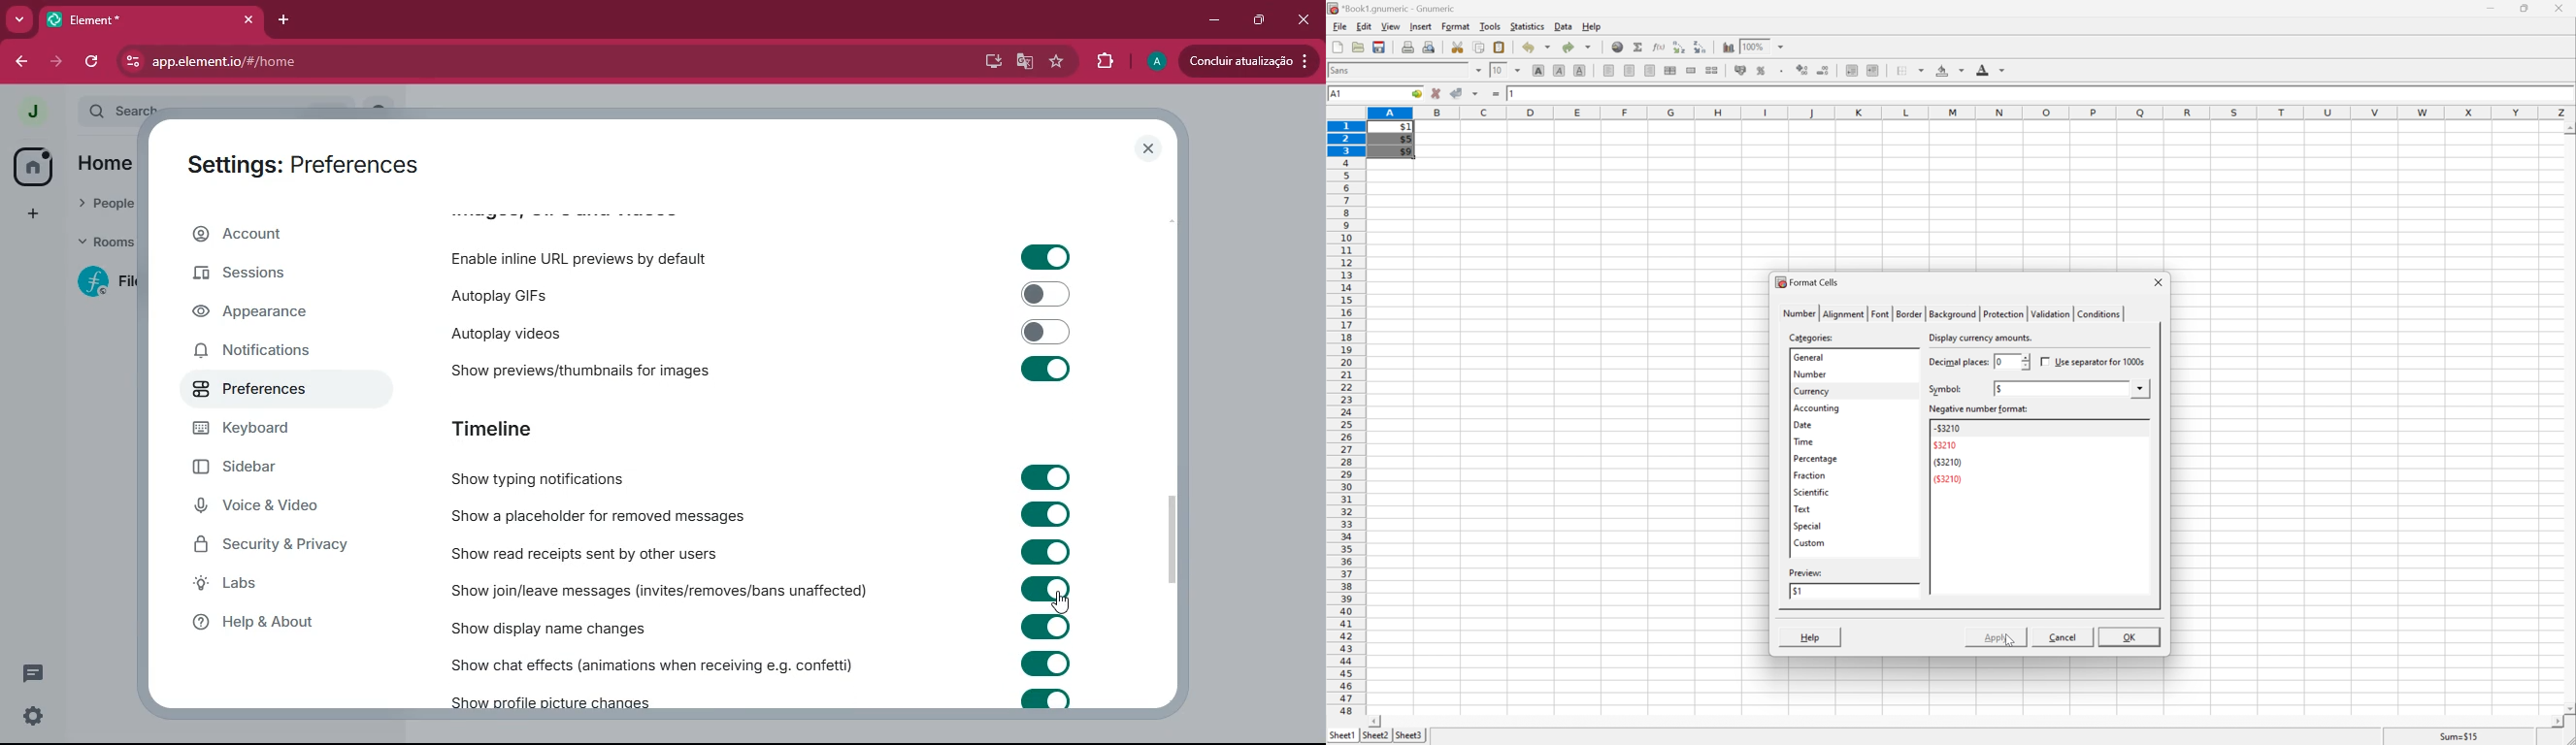 Image resolution: width=2576 pixels, height=756 pixels. I want to click on foreground, so click(1990, 68).